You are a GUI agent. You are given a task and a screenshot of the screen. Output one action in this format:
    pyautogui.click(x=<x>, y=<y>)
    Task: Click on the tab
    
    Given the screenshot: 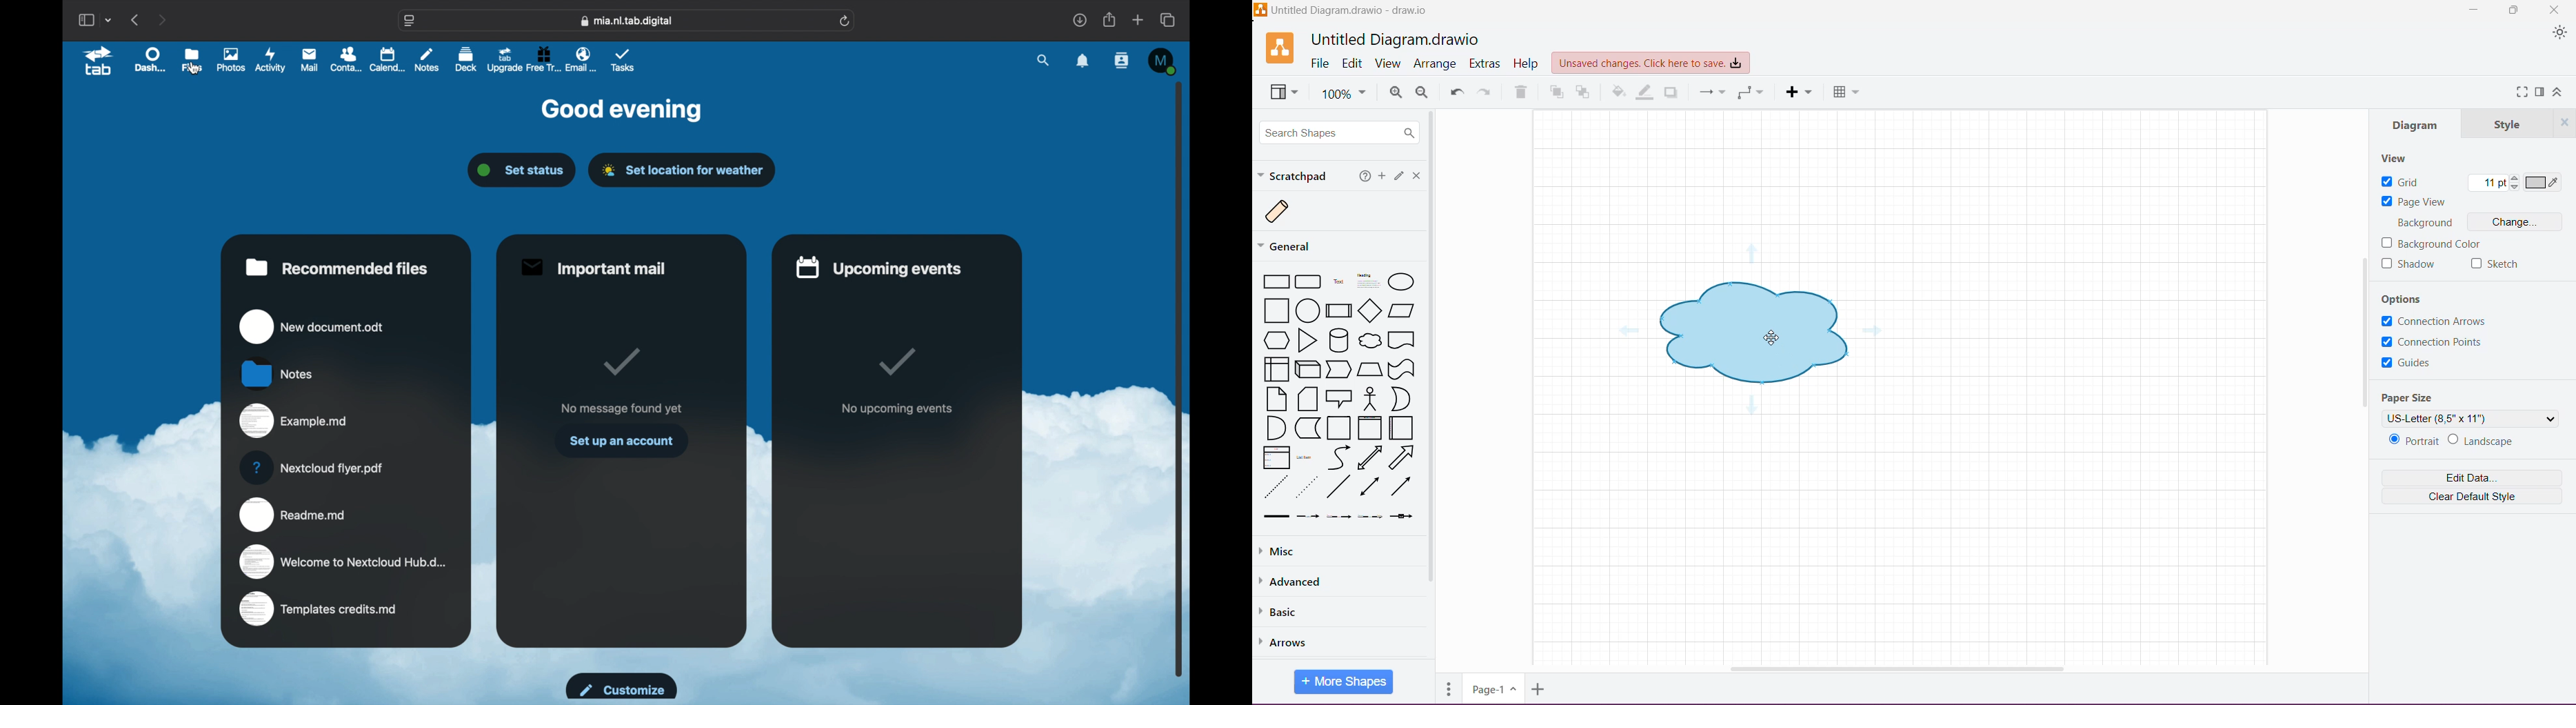 What is the action you would take?
    pyautogui.click(x=99, y=61)
    